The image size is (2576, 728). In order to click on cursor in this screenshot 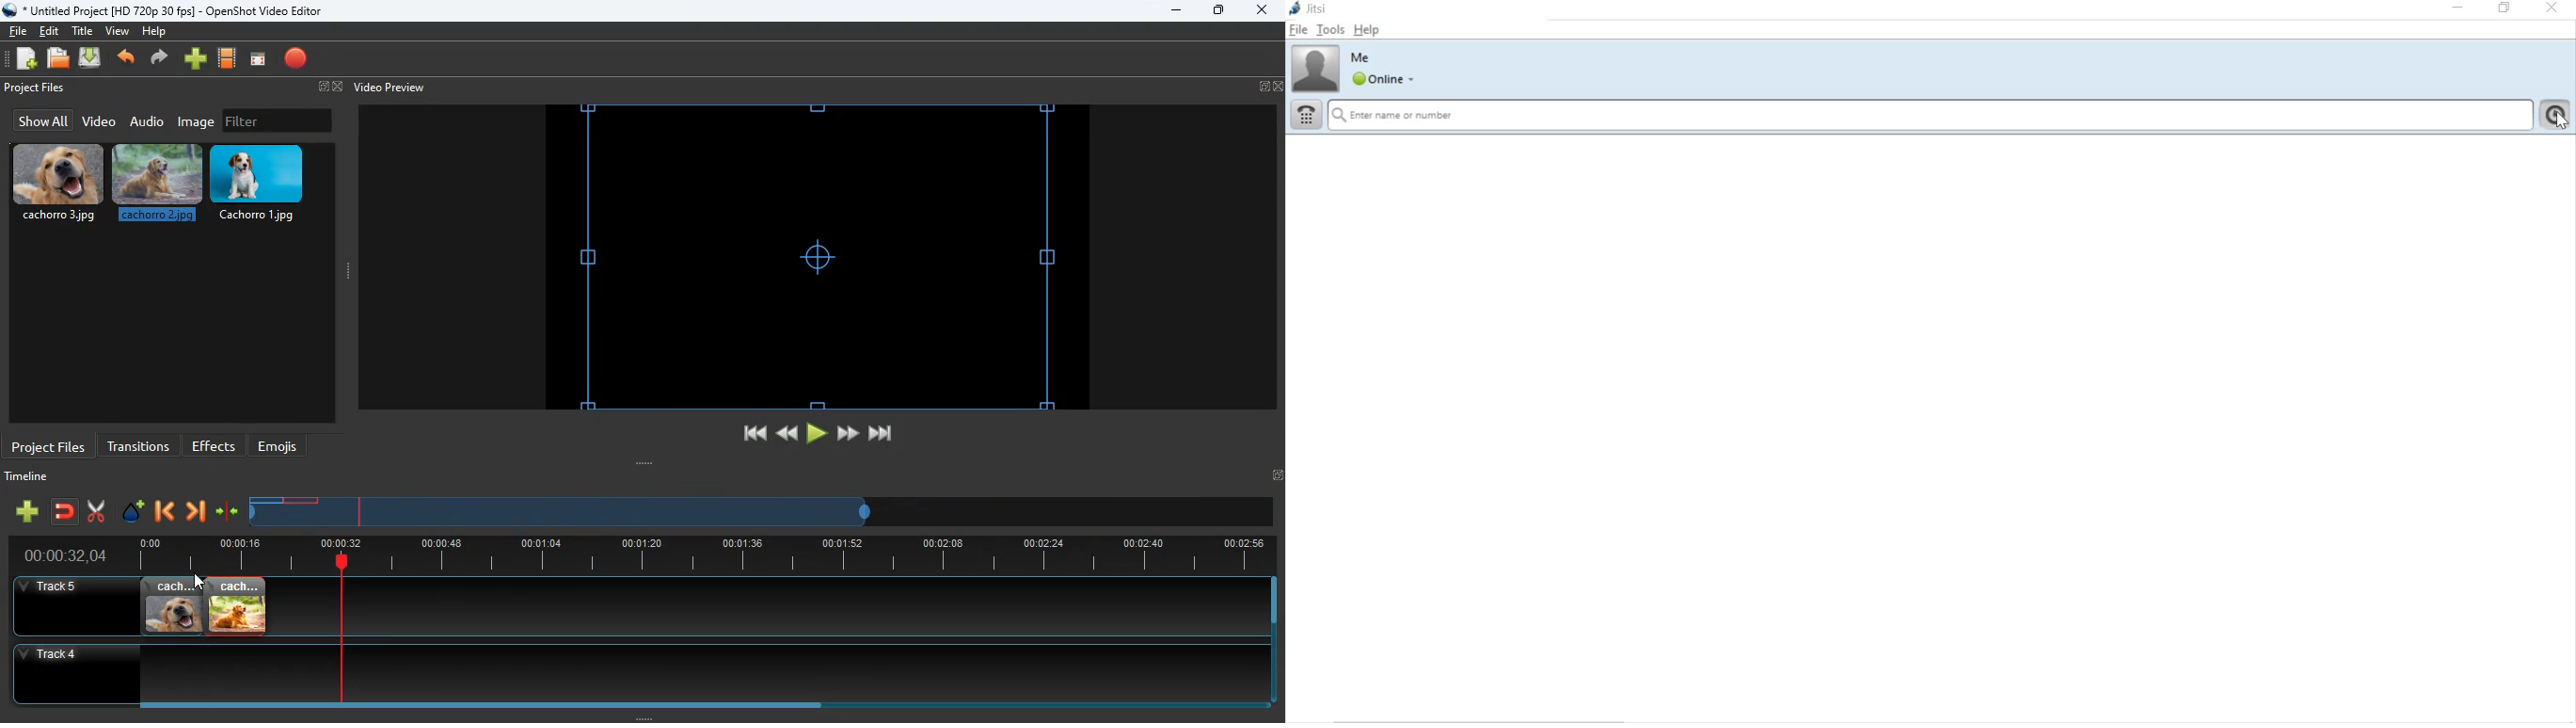, I will do `click(199, 581)`.